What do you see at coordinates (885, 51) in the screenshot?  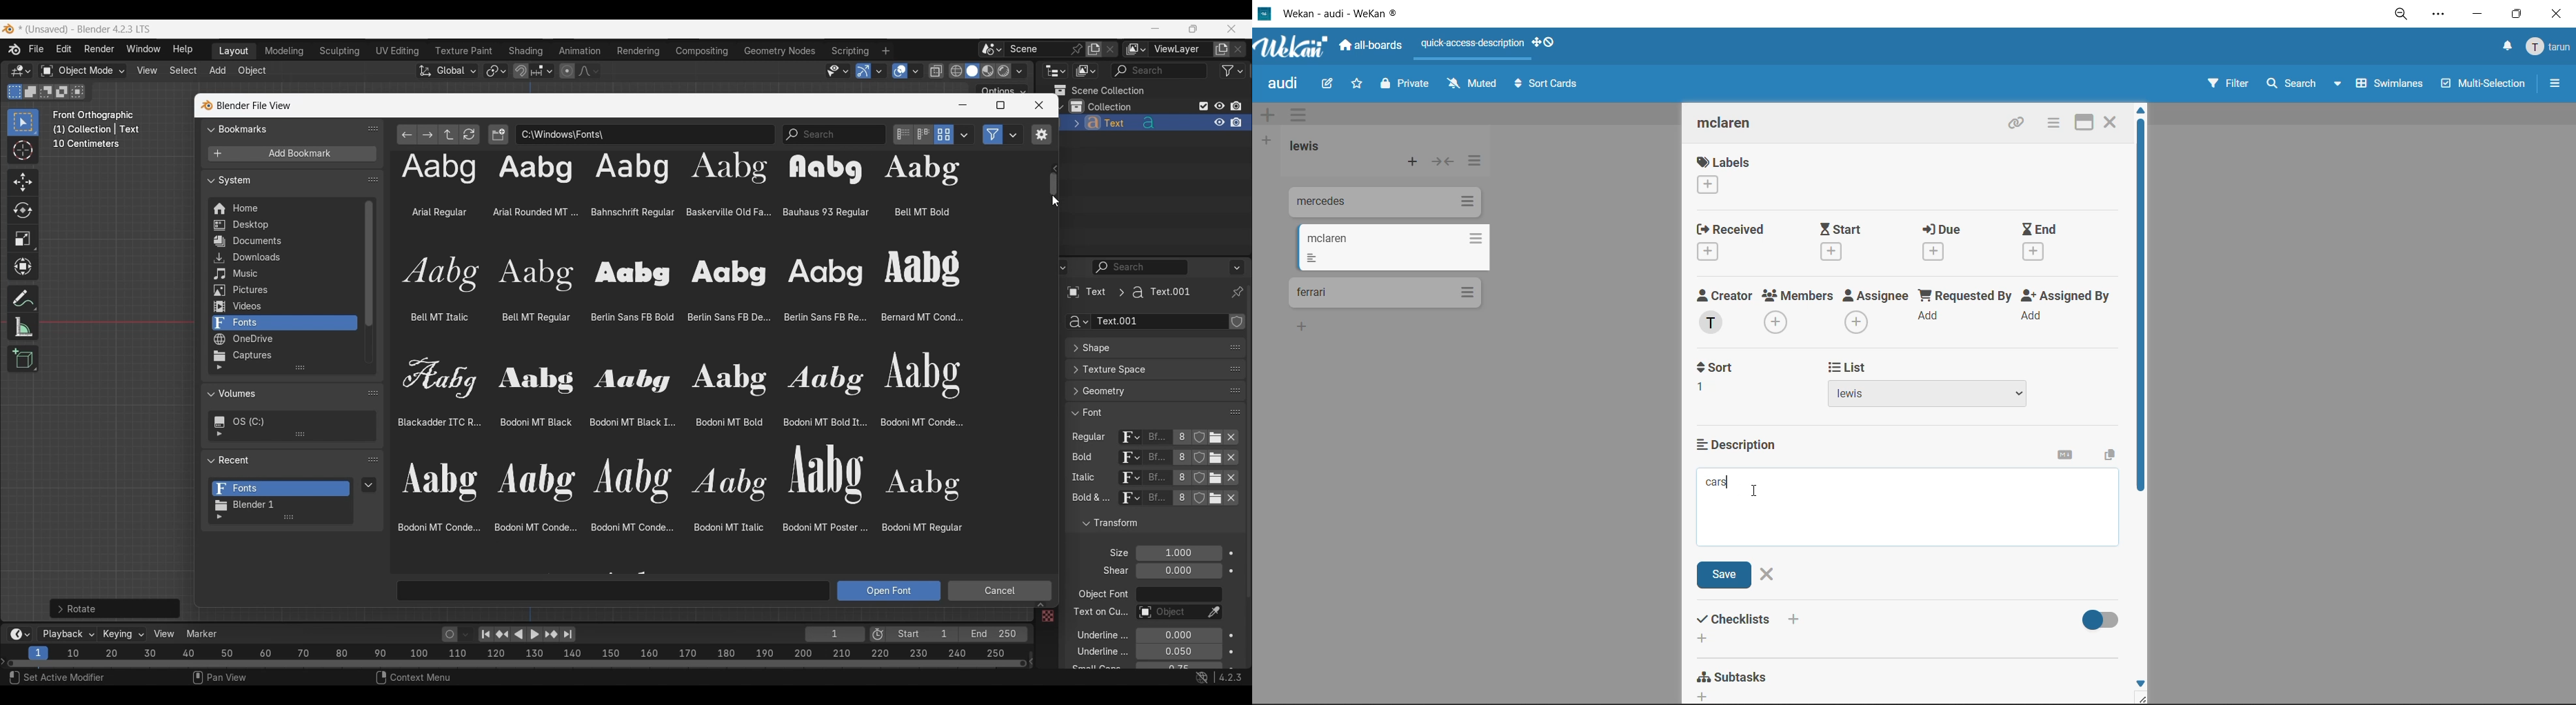 I see `Add workspace` at bounding box center [885, 51].